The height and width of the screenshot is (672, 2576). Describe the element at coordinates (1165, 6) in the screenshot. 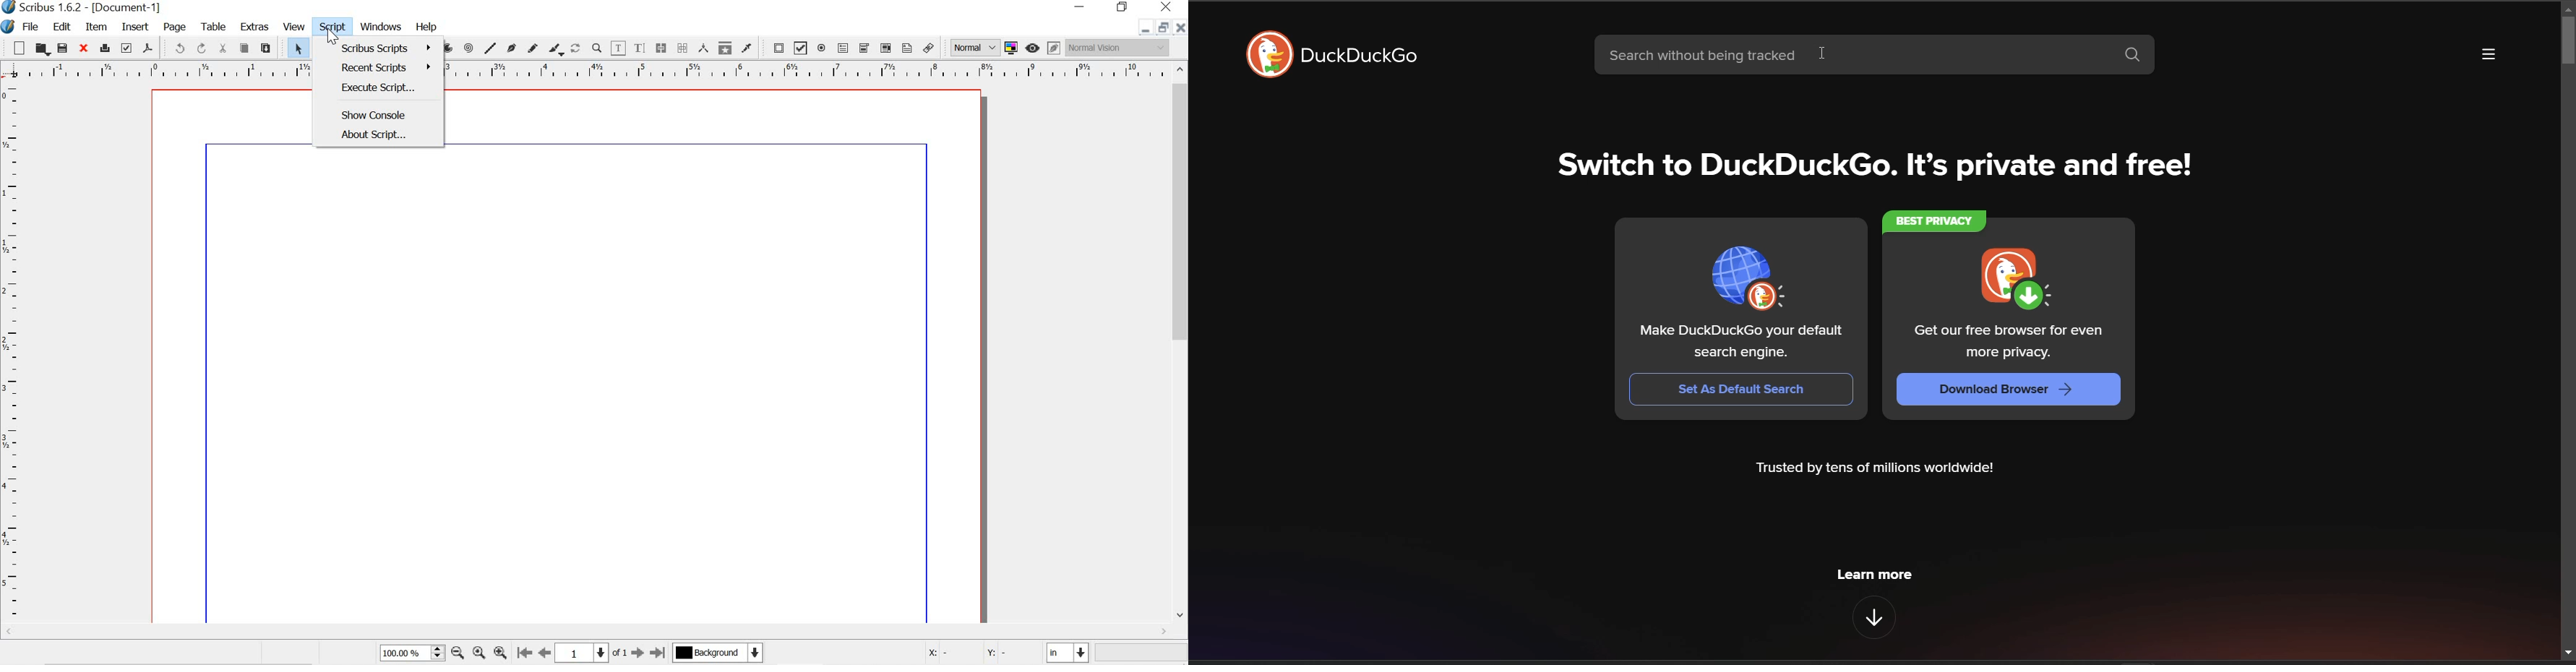

I see `close` at that location.